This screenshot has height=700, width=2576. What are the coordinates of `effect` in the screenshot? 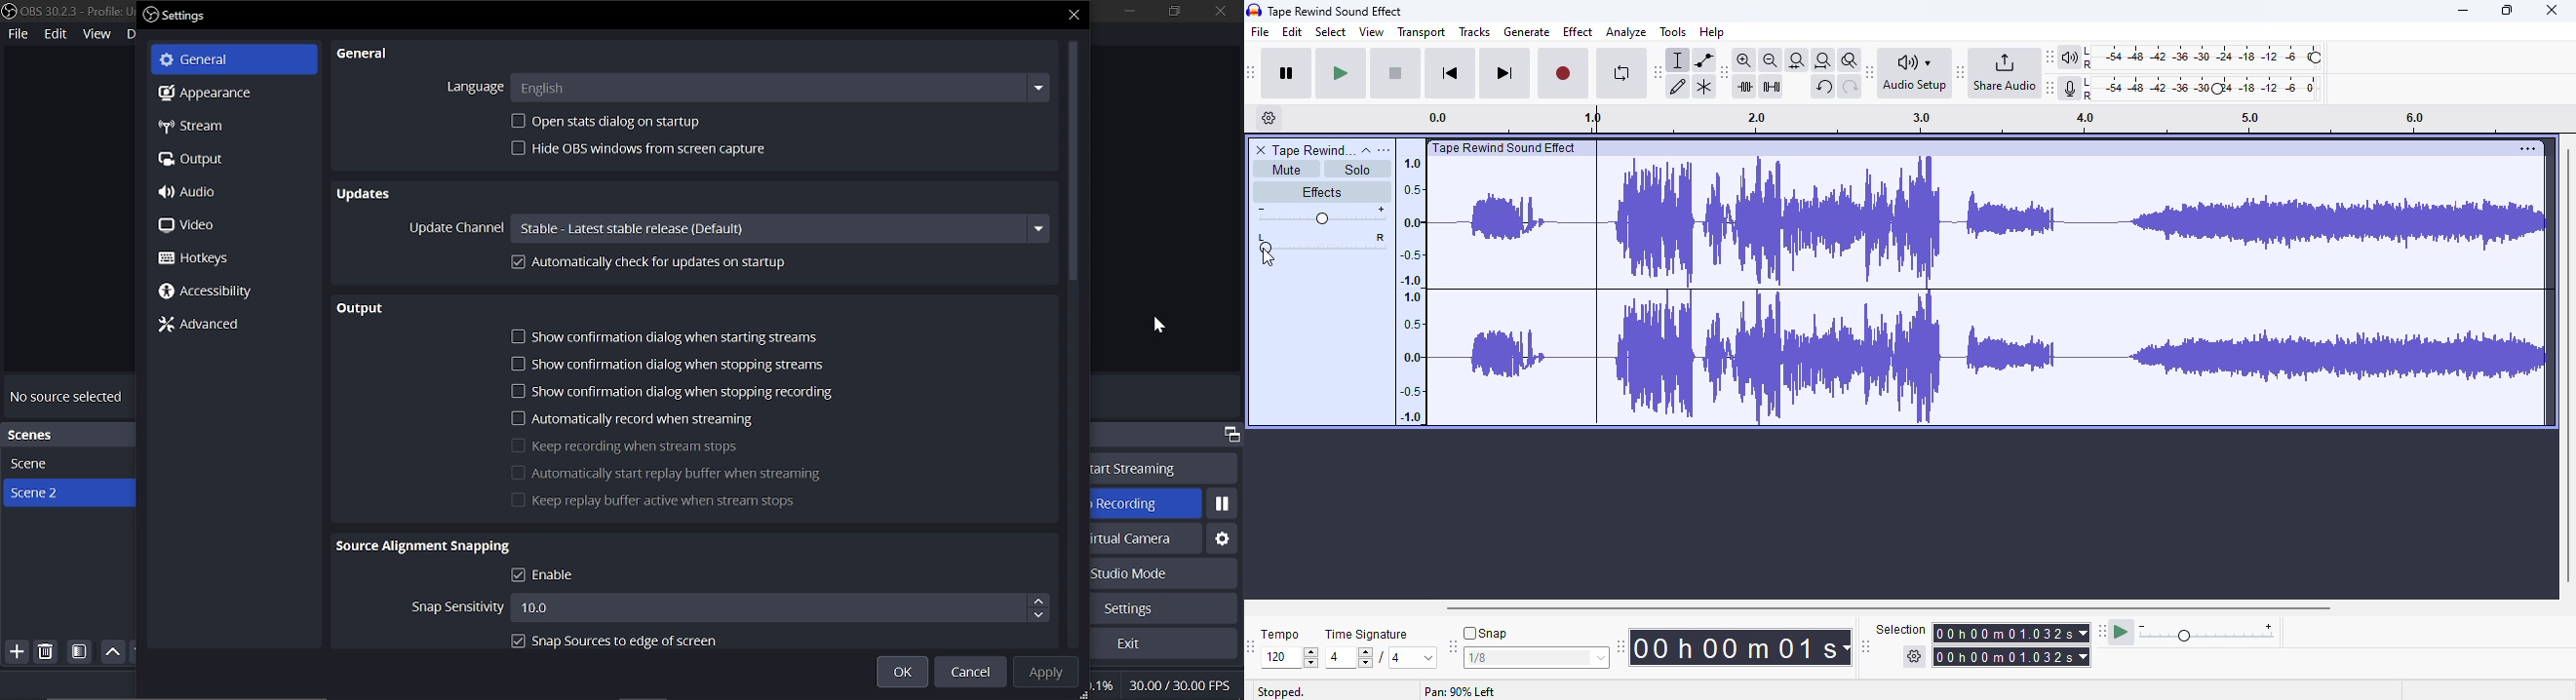 It's located at (1579, 32).